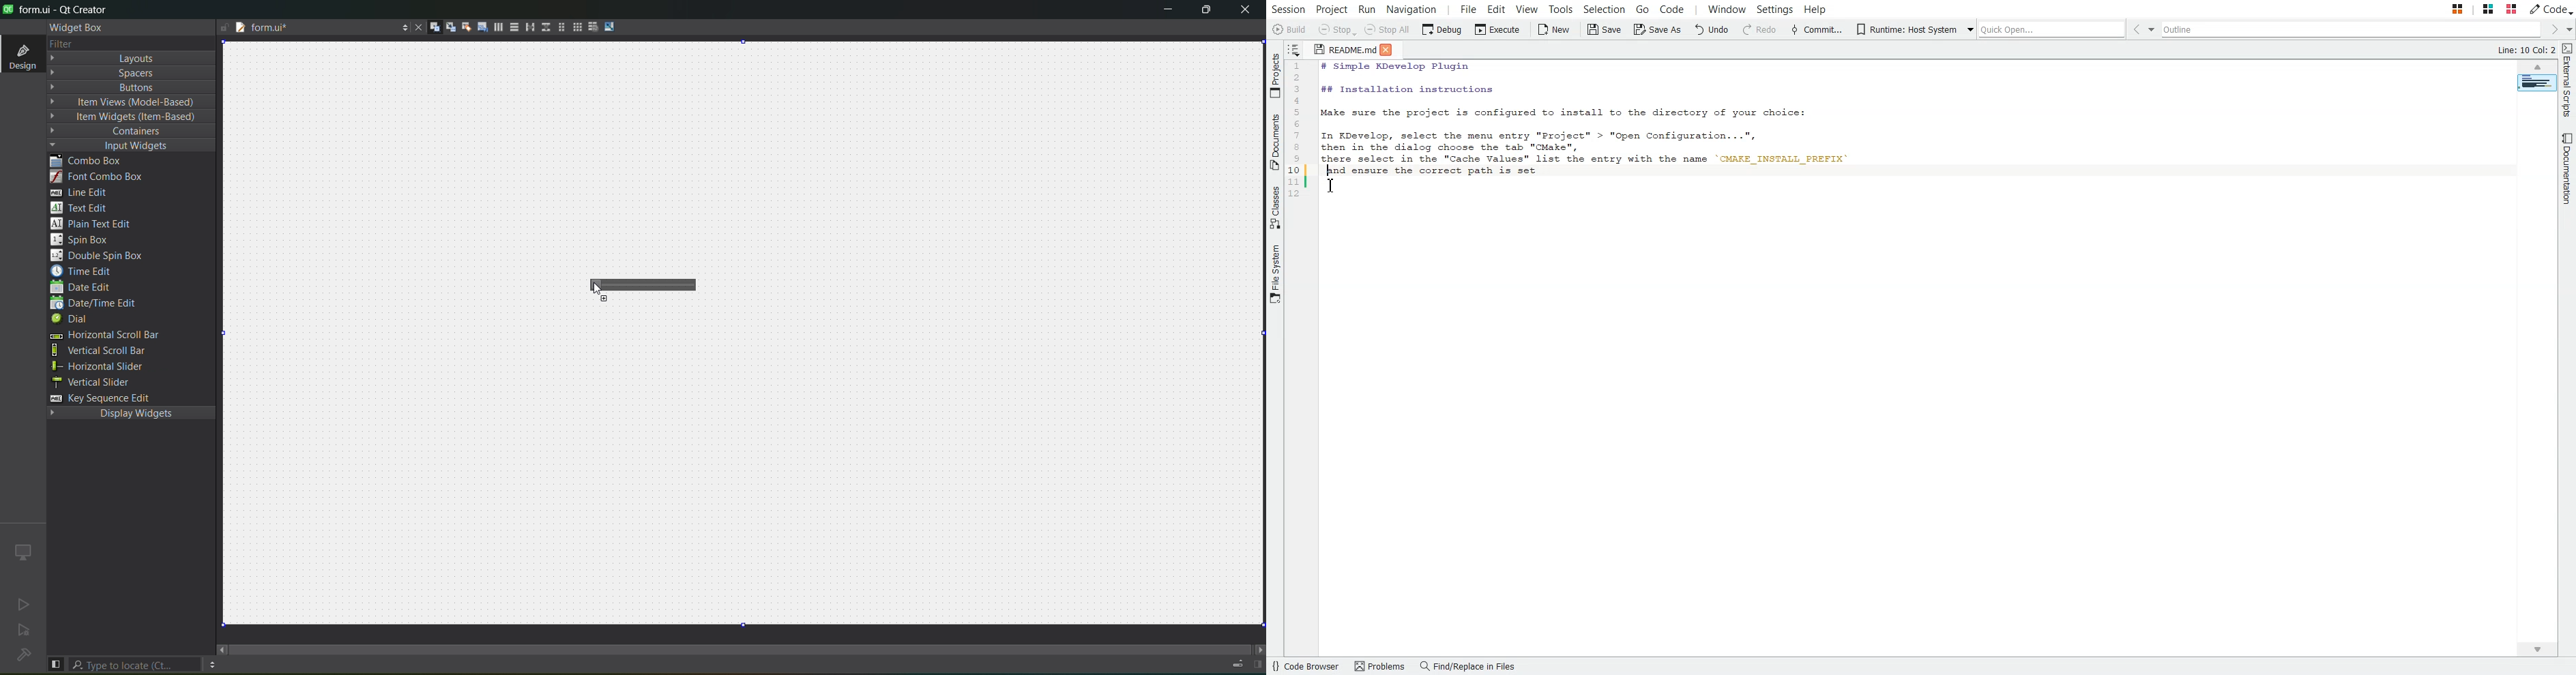 Image resolution: width=2576 pixels, height=700 pixels. I want to click on option, so click(213, 665).